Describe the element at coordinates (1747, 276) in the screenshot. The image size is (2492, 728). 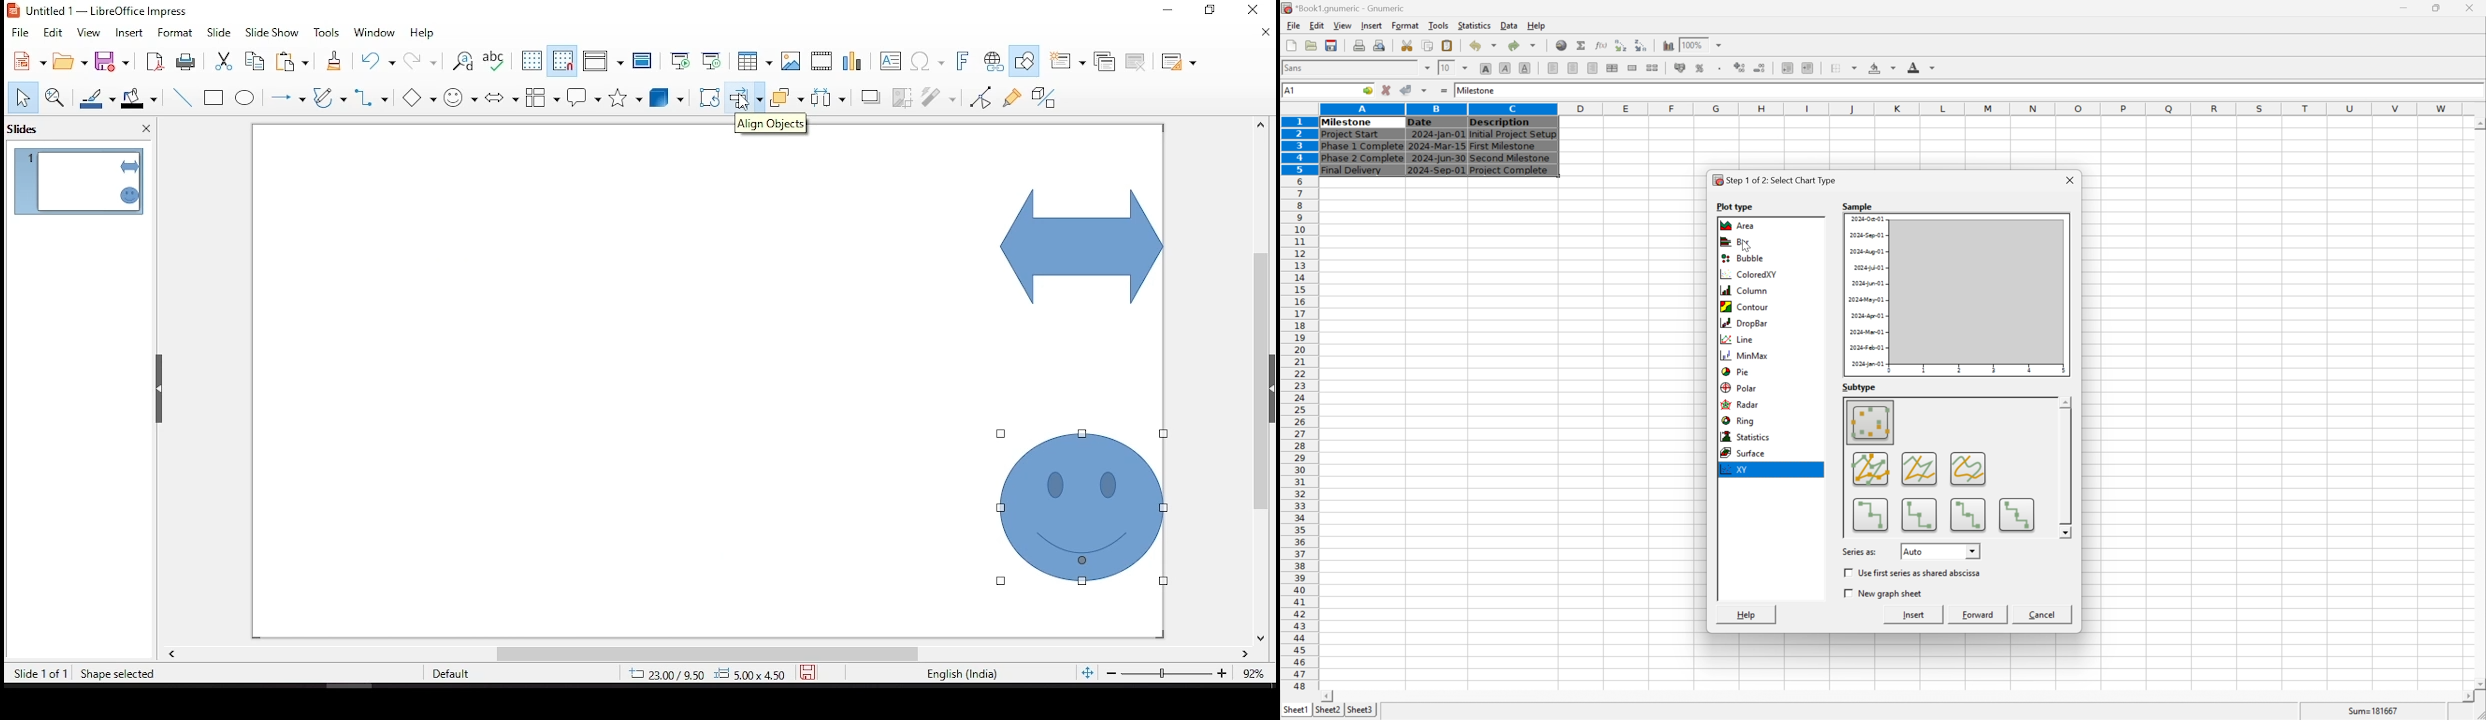
I see `coloredxy` at that location.